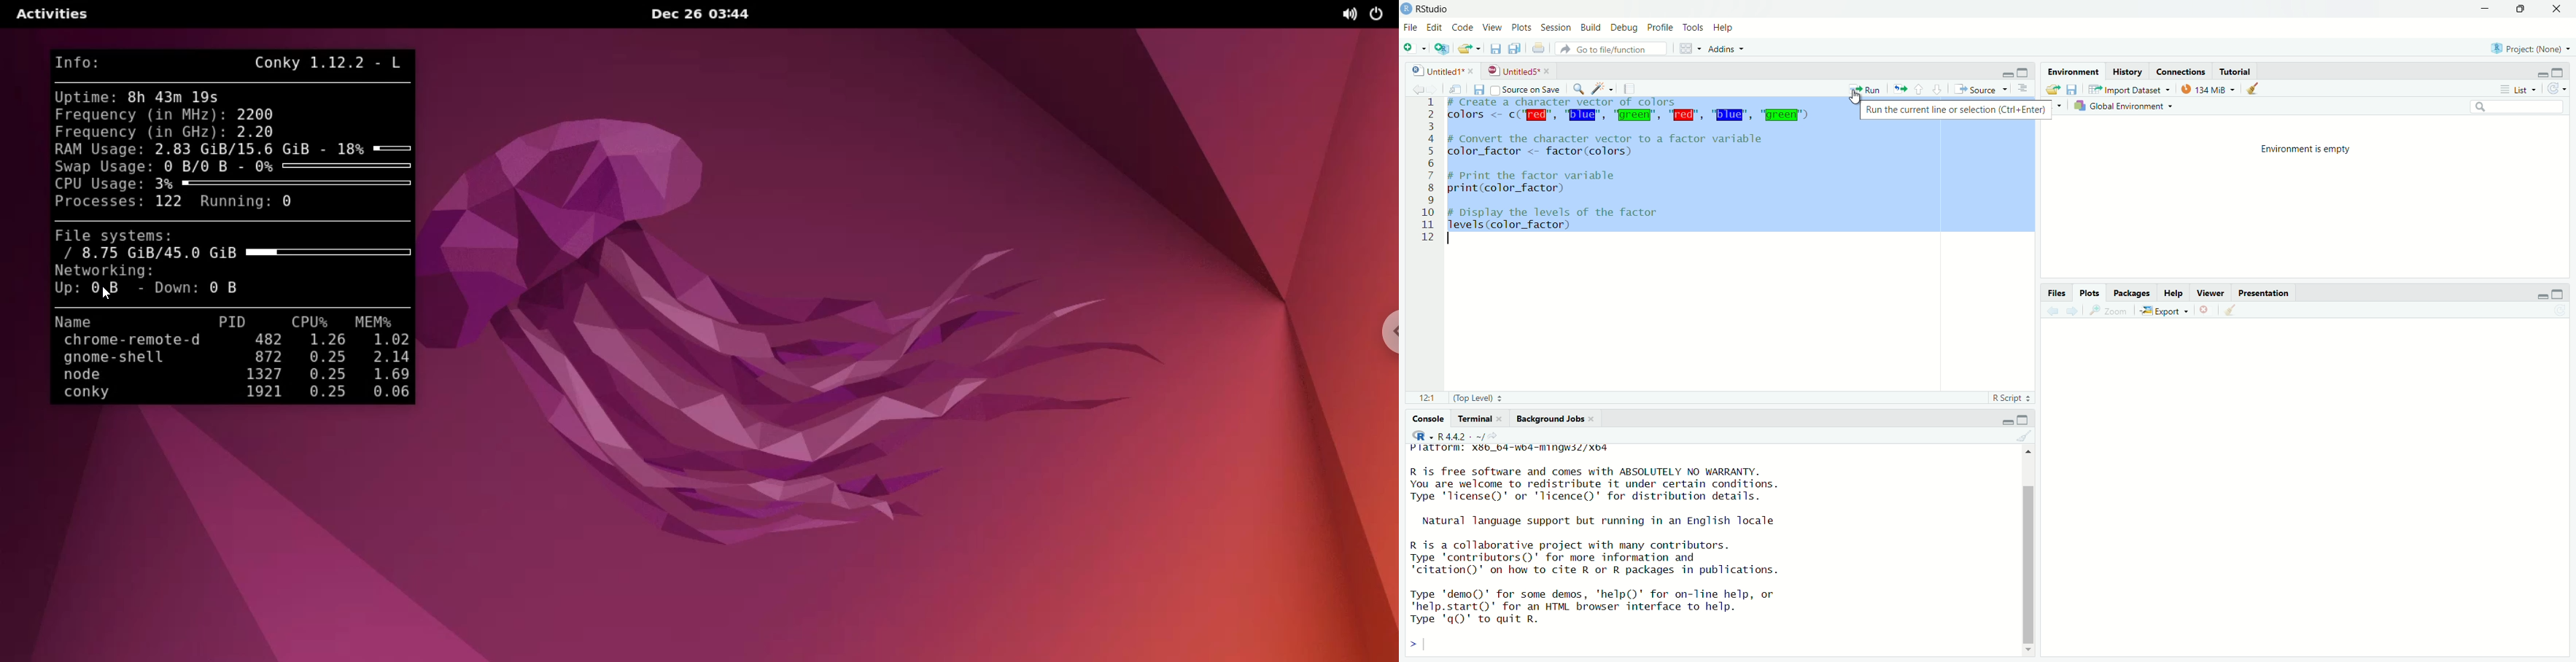 The height and width of the screenshot is (672, 2576). Describe the element at coordinates (1424, 175) in the screenshot. I see `` at that location.